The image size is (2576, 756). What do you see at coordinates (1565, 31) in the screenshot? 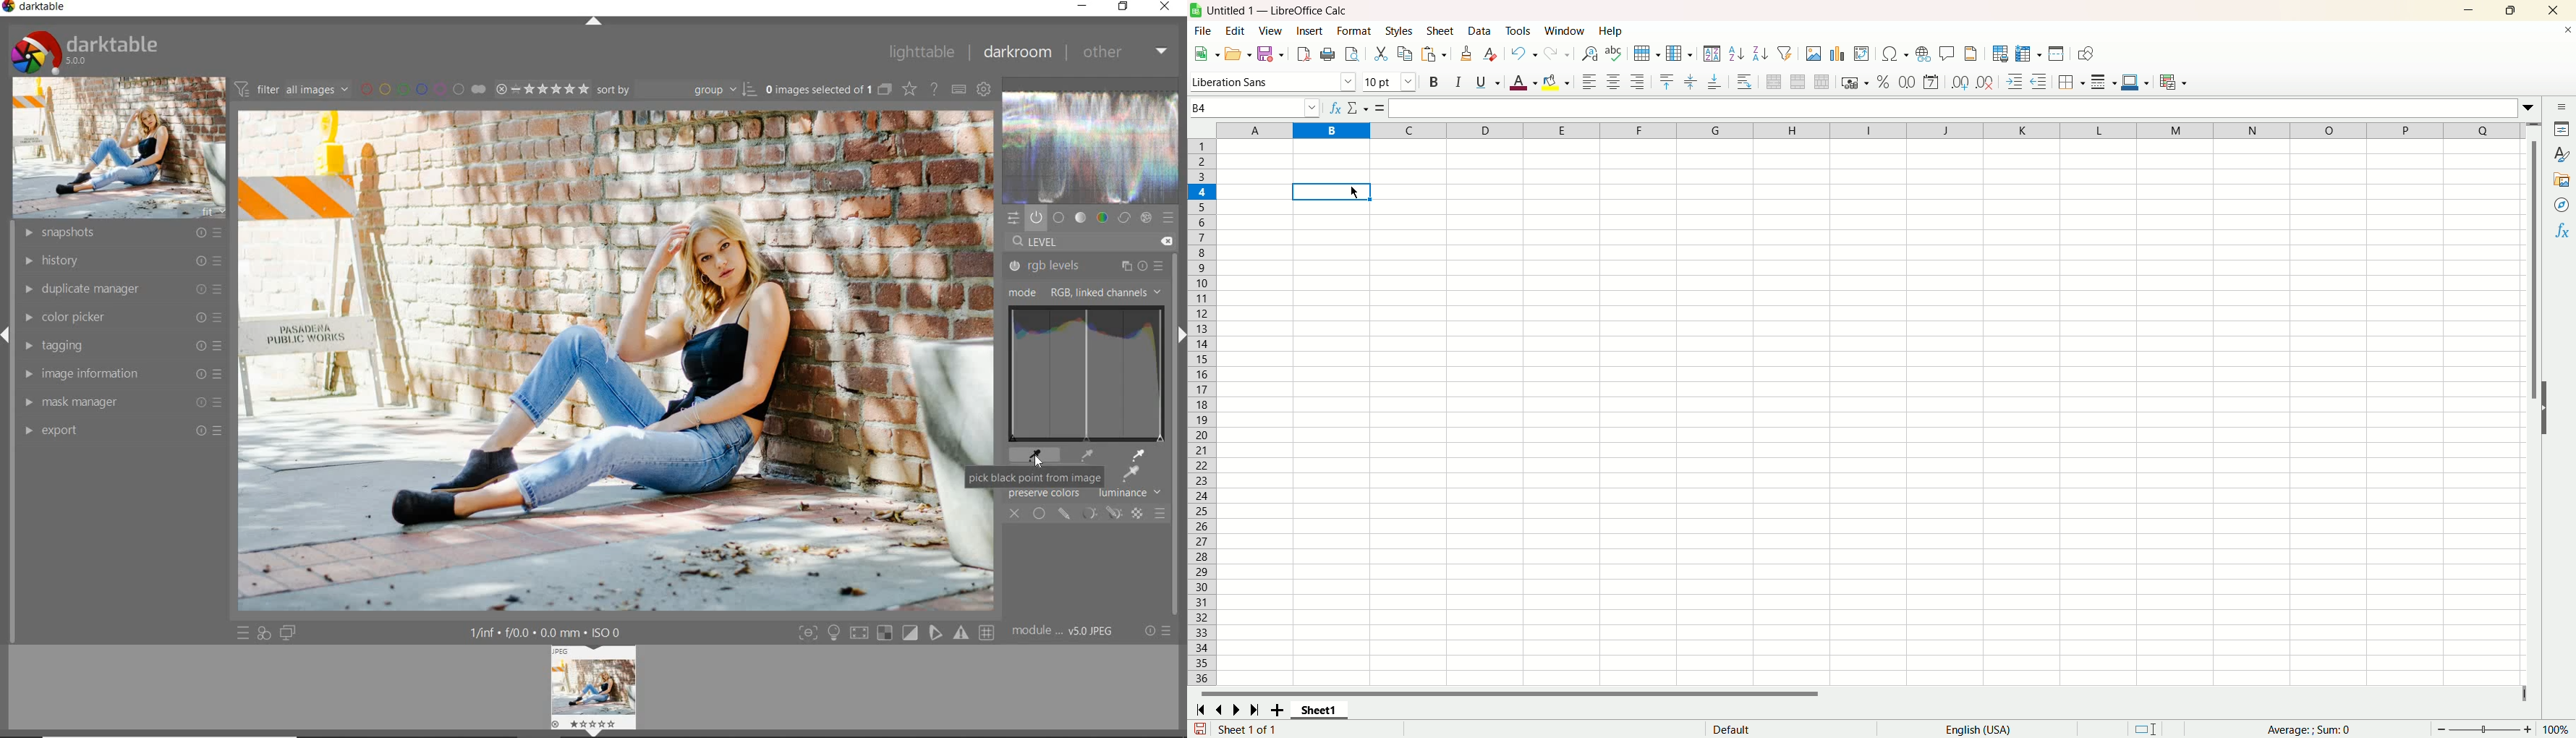
I see `window` at bounding box center [1565, 31].